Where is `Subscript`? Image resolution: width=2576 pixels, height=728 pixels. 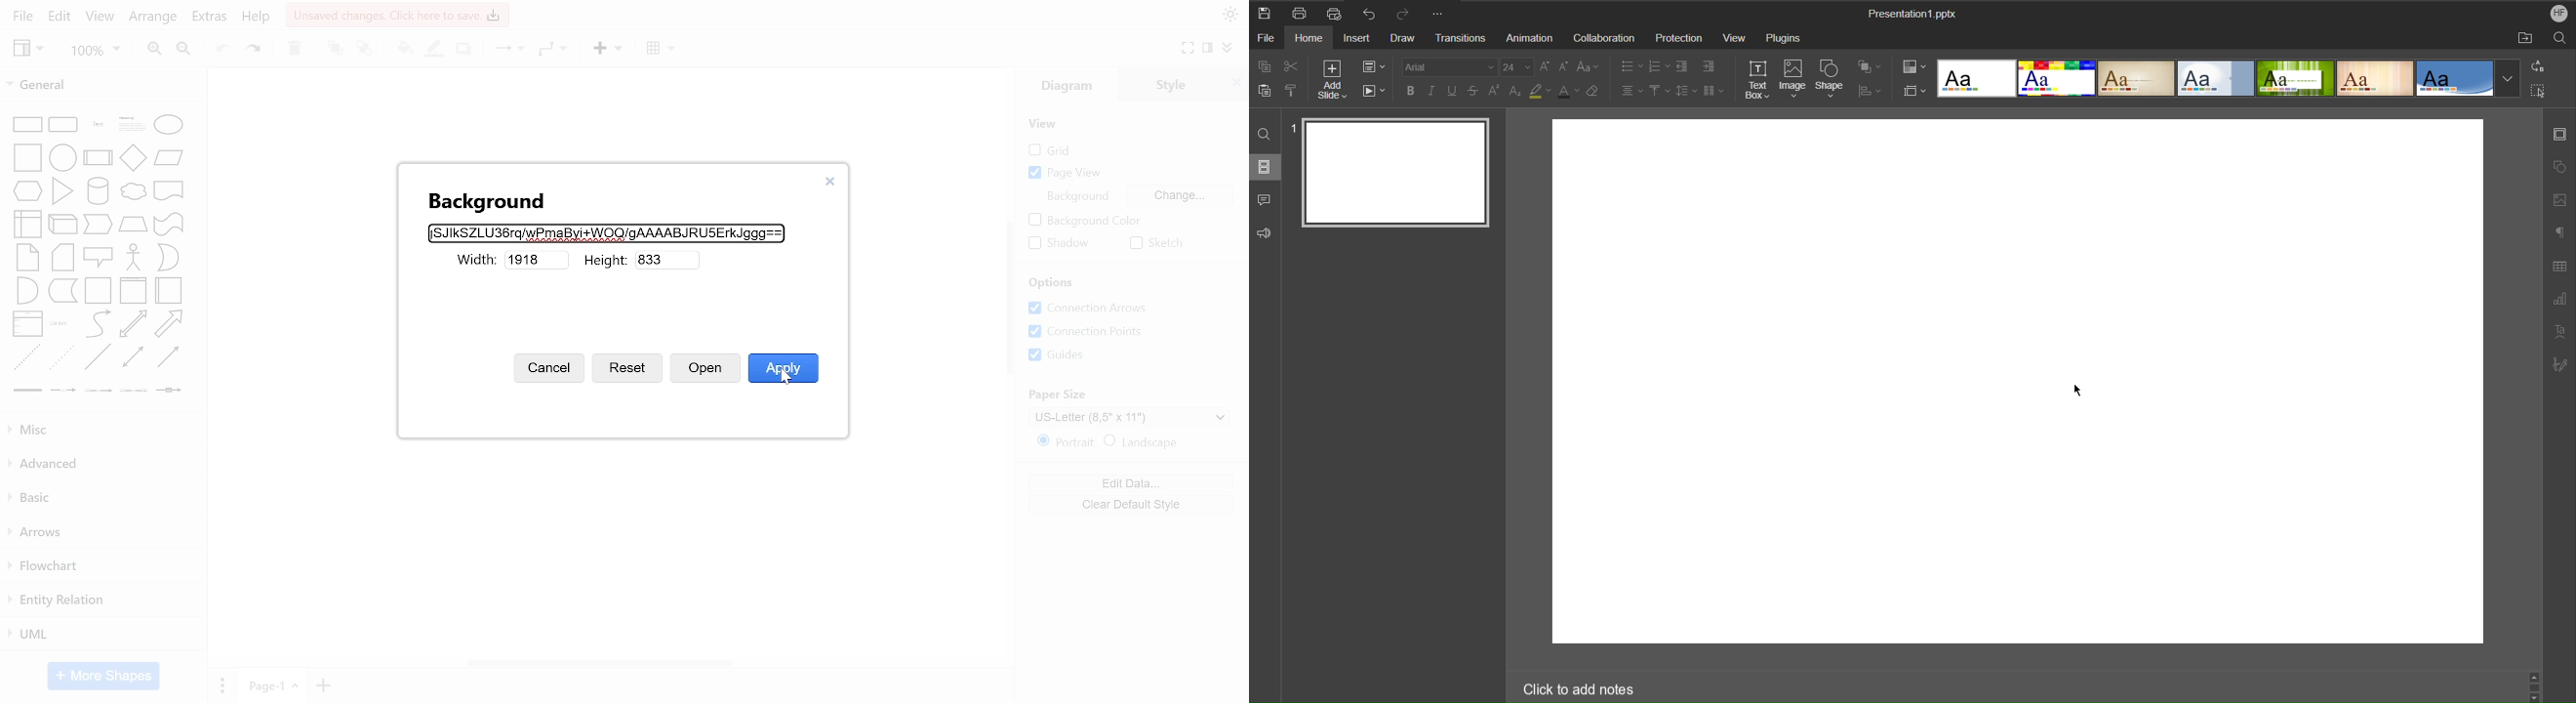 Subscript is located at coordinates (1516, 91).